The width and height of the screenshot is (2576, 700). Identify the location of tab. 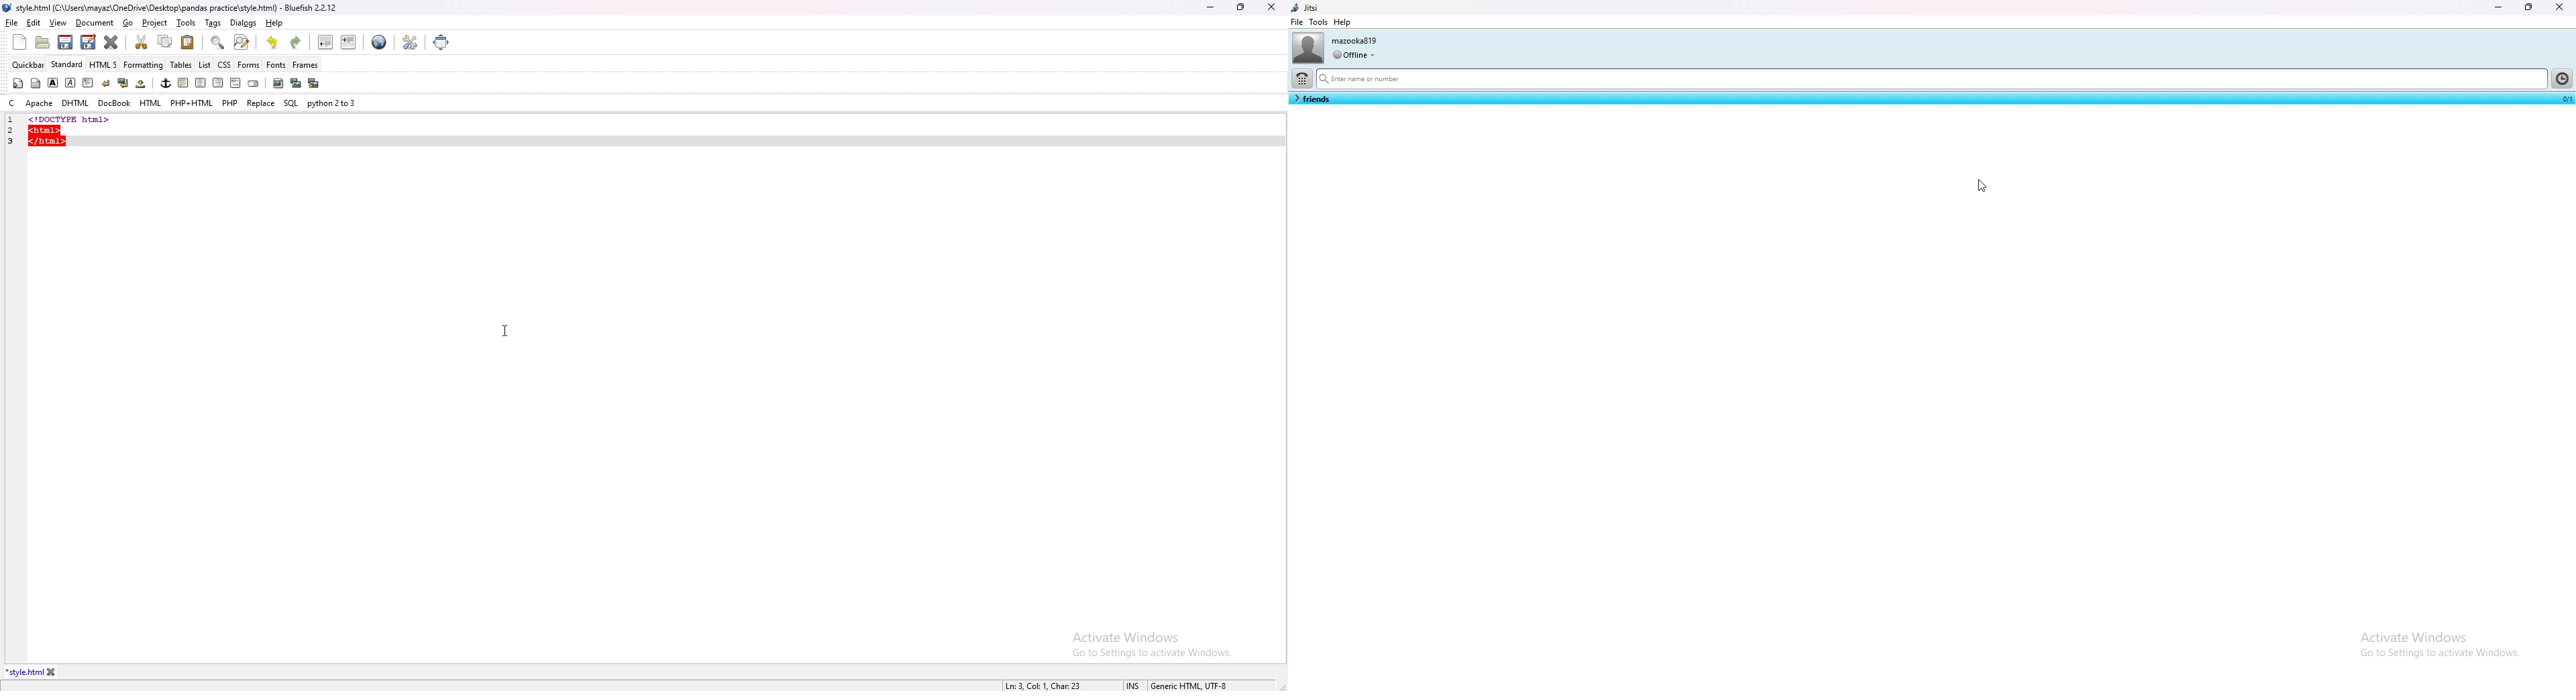
(24, 672).